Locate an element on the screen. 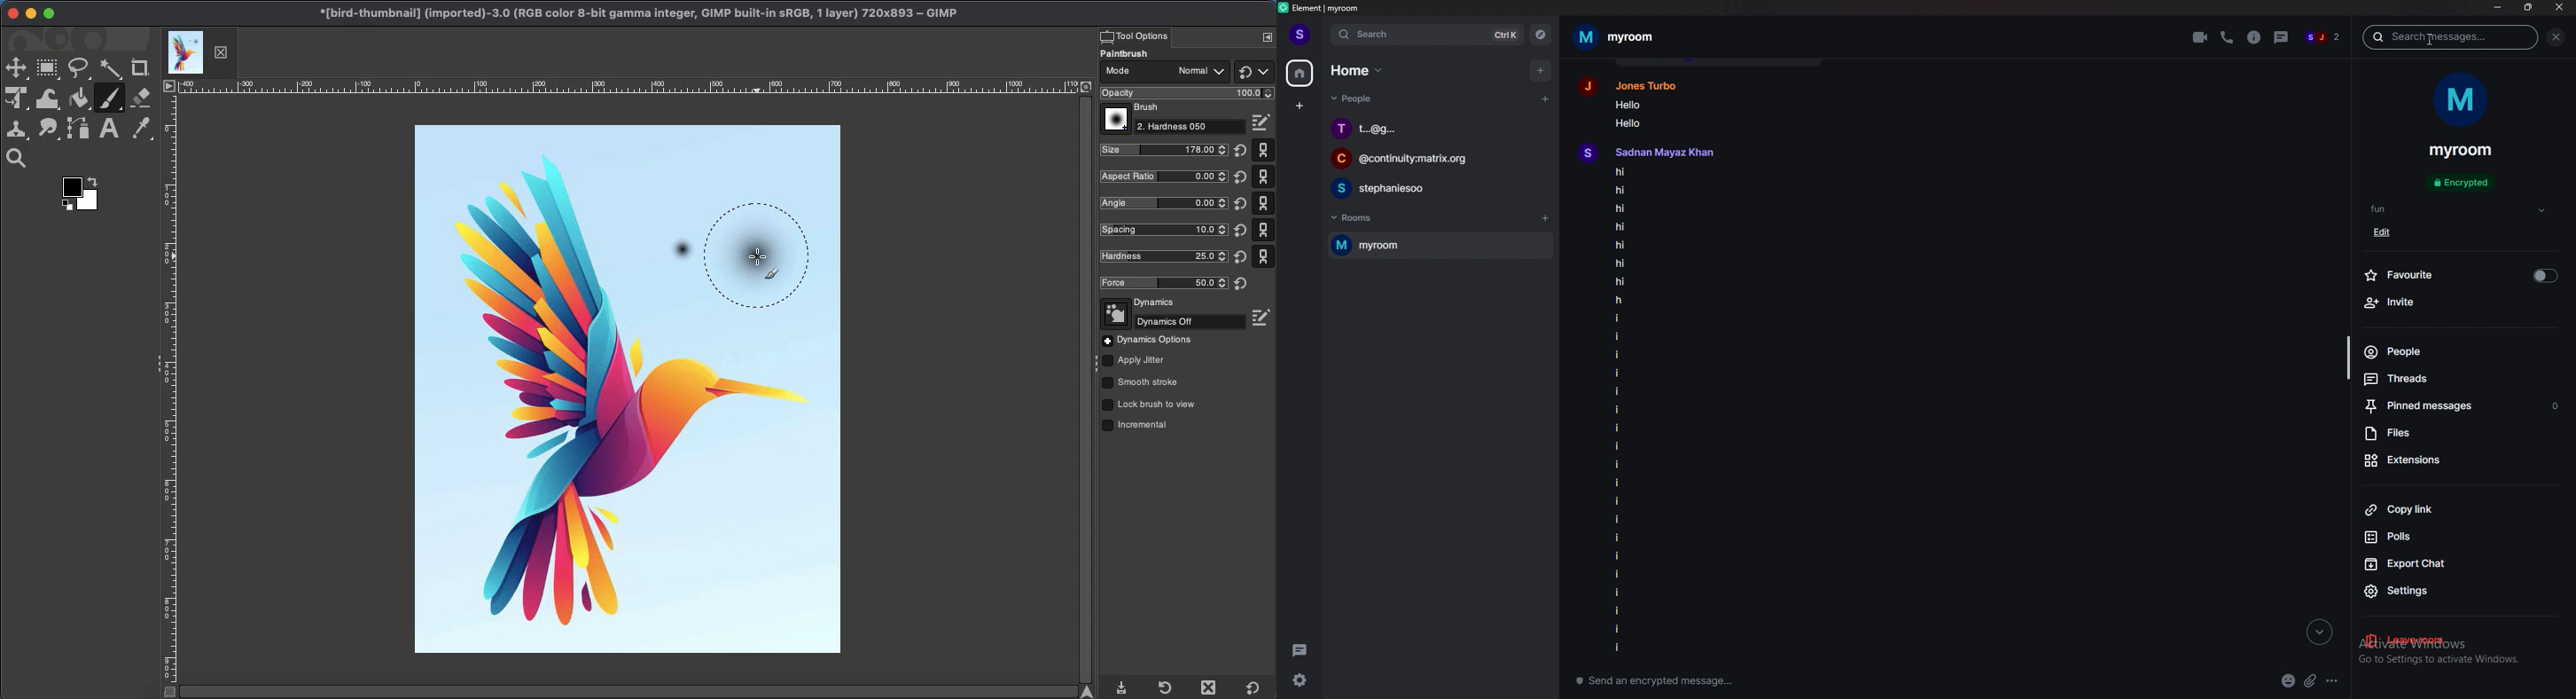  rooms is located at coordinates (1360, 219).